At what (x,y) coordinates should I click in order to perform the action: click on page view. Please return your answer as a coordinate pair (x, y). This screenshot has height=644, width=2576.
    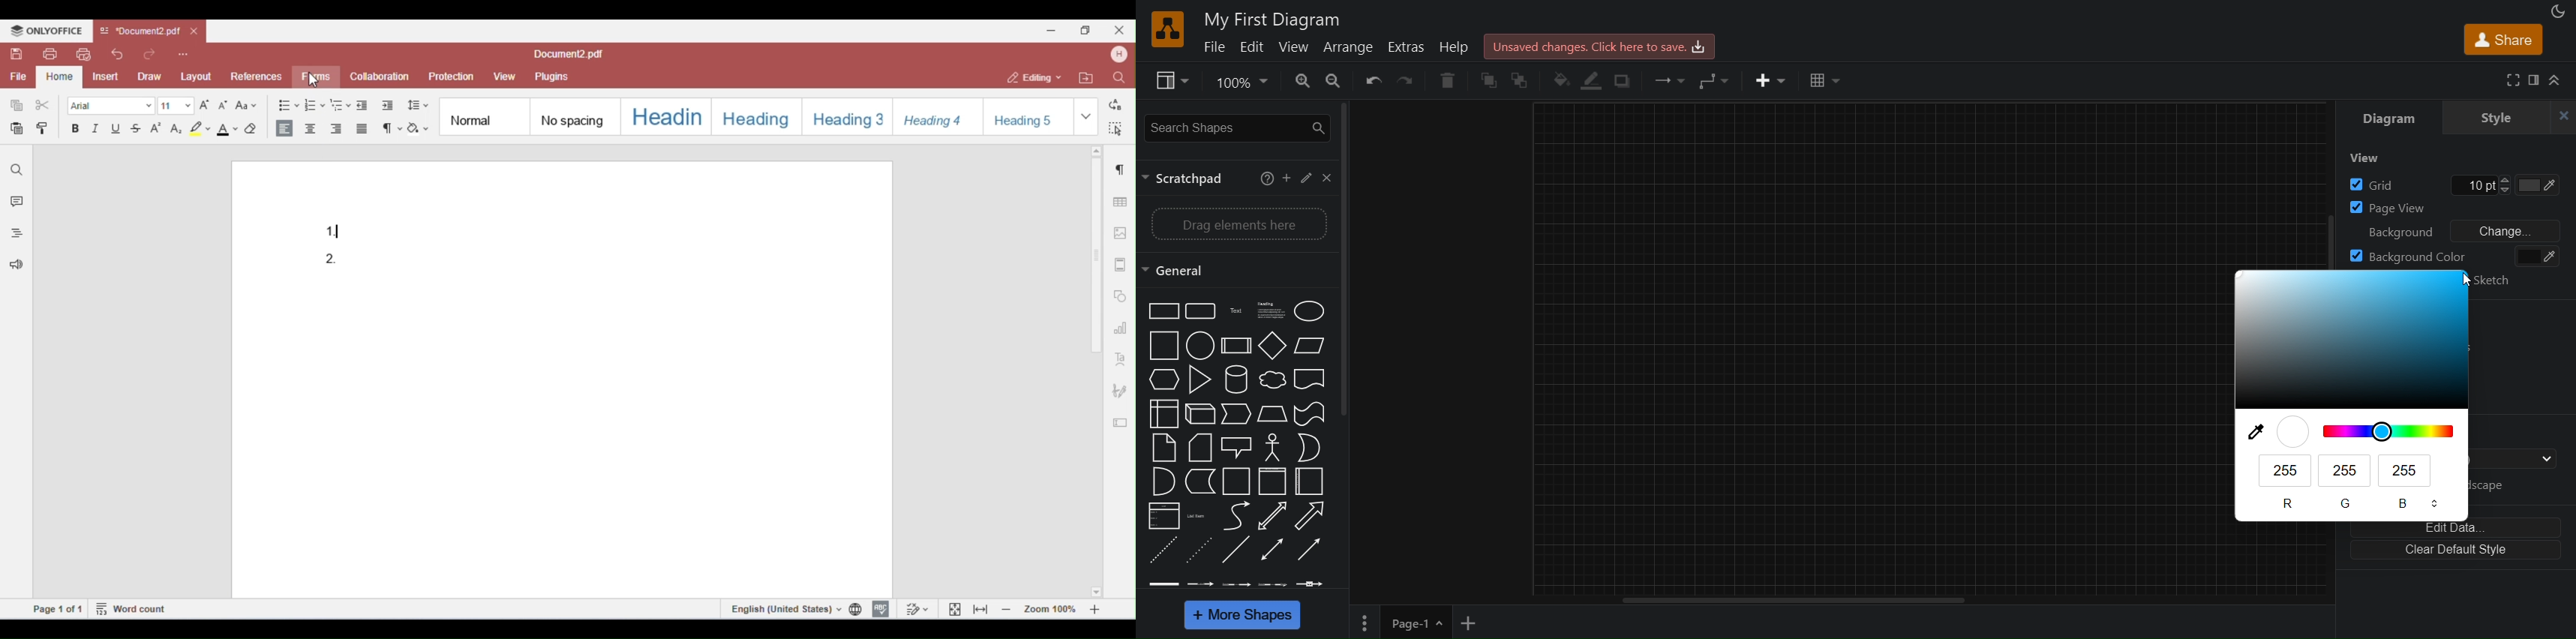
    Looking at the image, I should click on (2453, 206).